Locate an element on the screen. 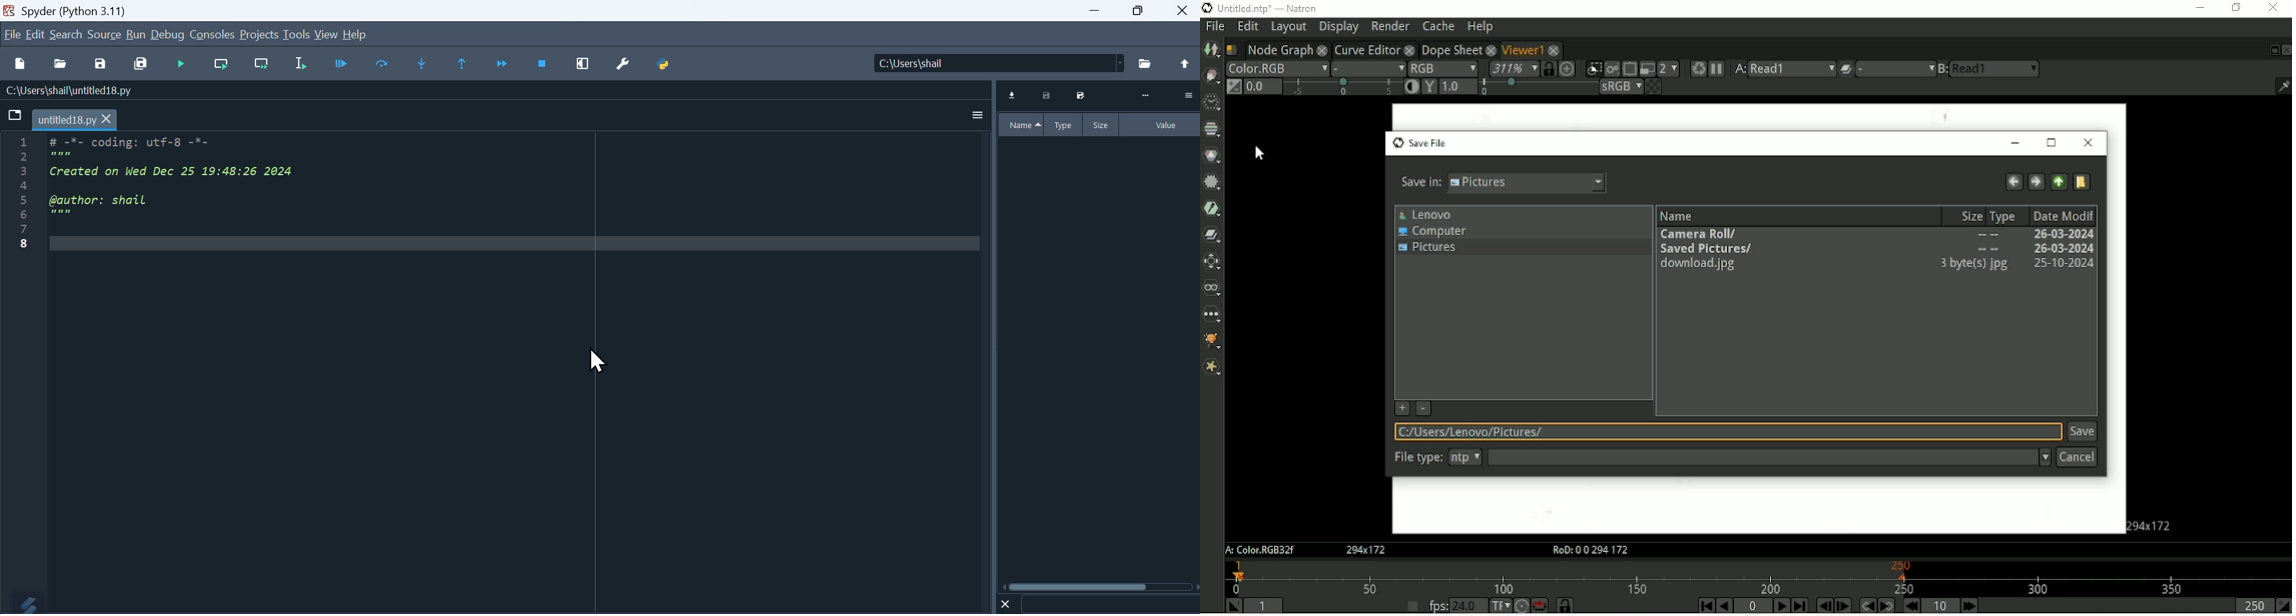 The width and height of the screenshot is (2296, 616). Tools is located at coordinates (296, 33).